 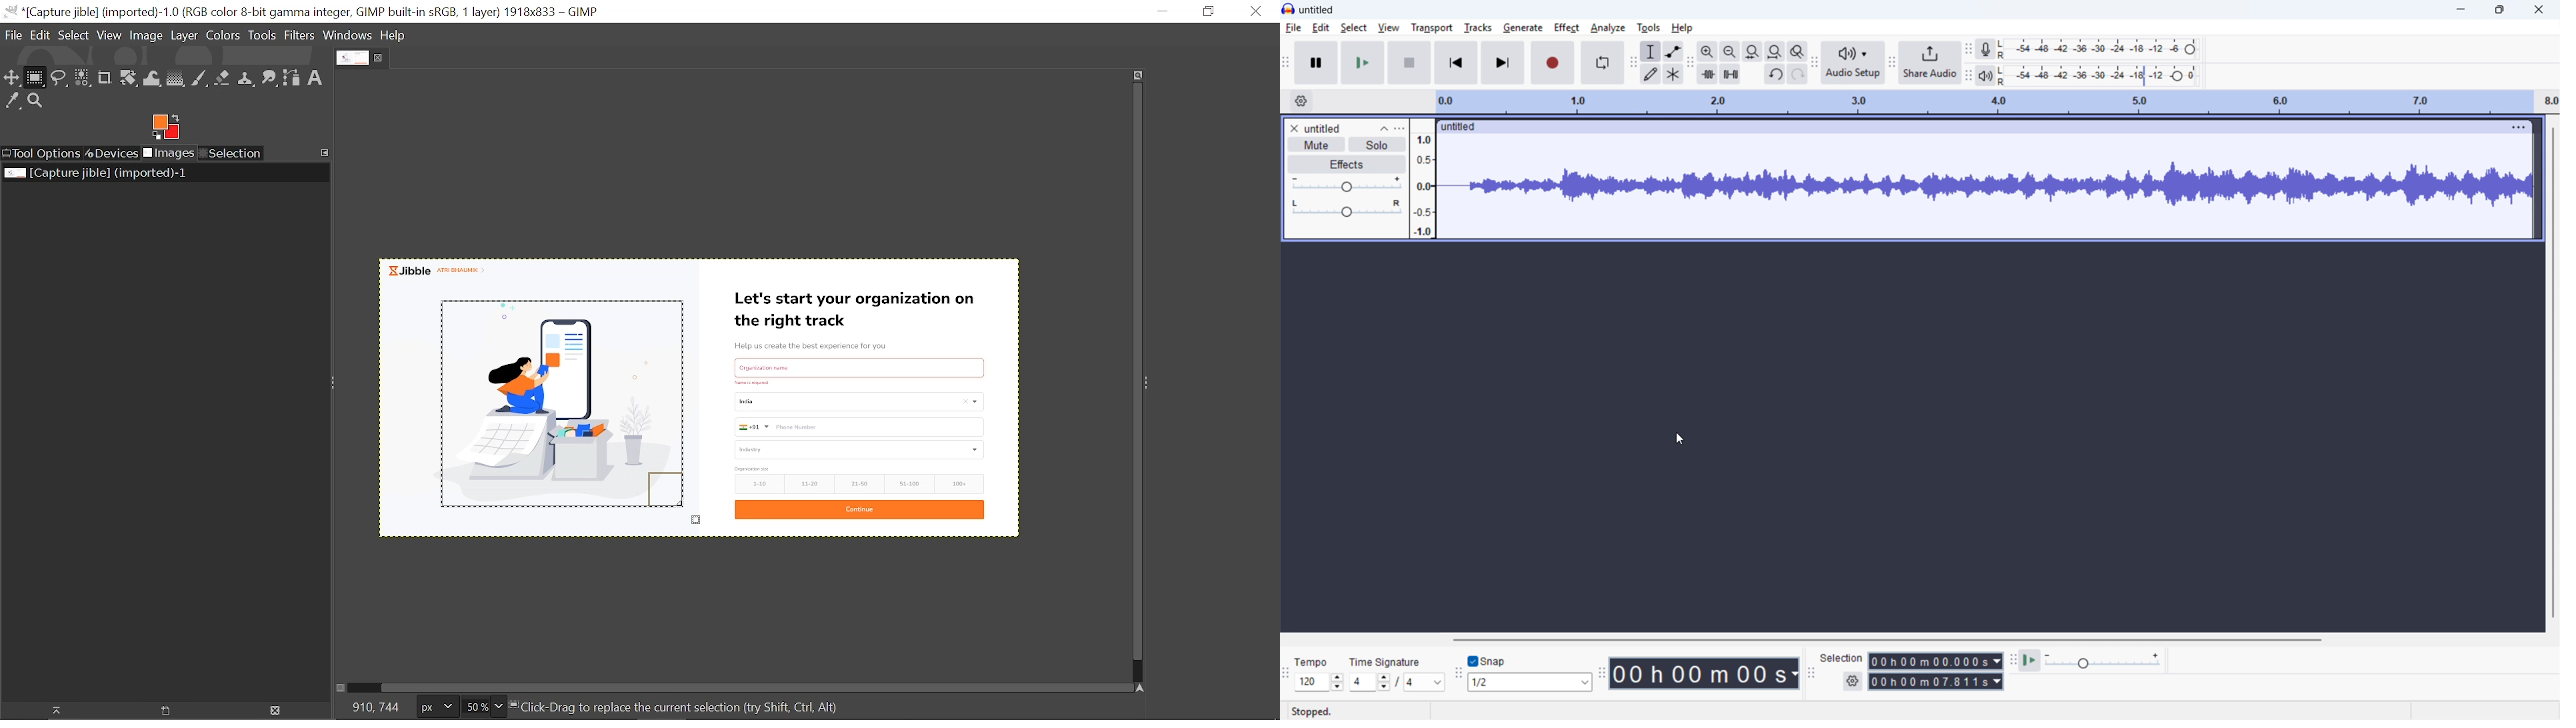 What do you see at coordinates (1347, 209) in the screenshot?
I see `pan: centre` at bounding box center [1347, 209].